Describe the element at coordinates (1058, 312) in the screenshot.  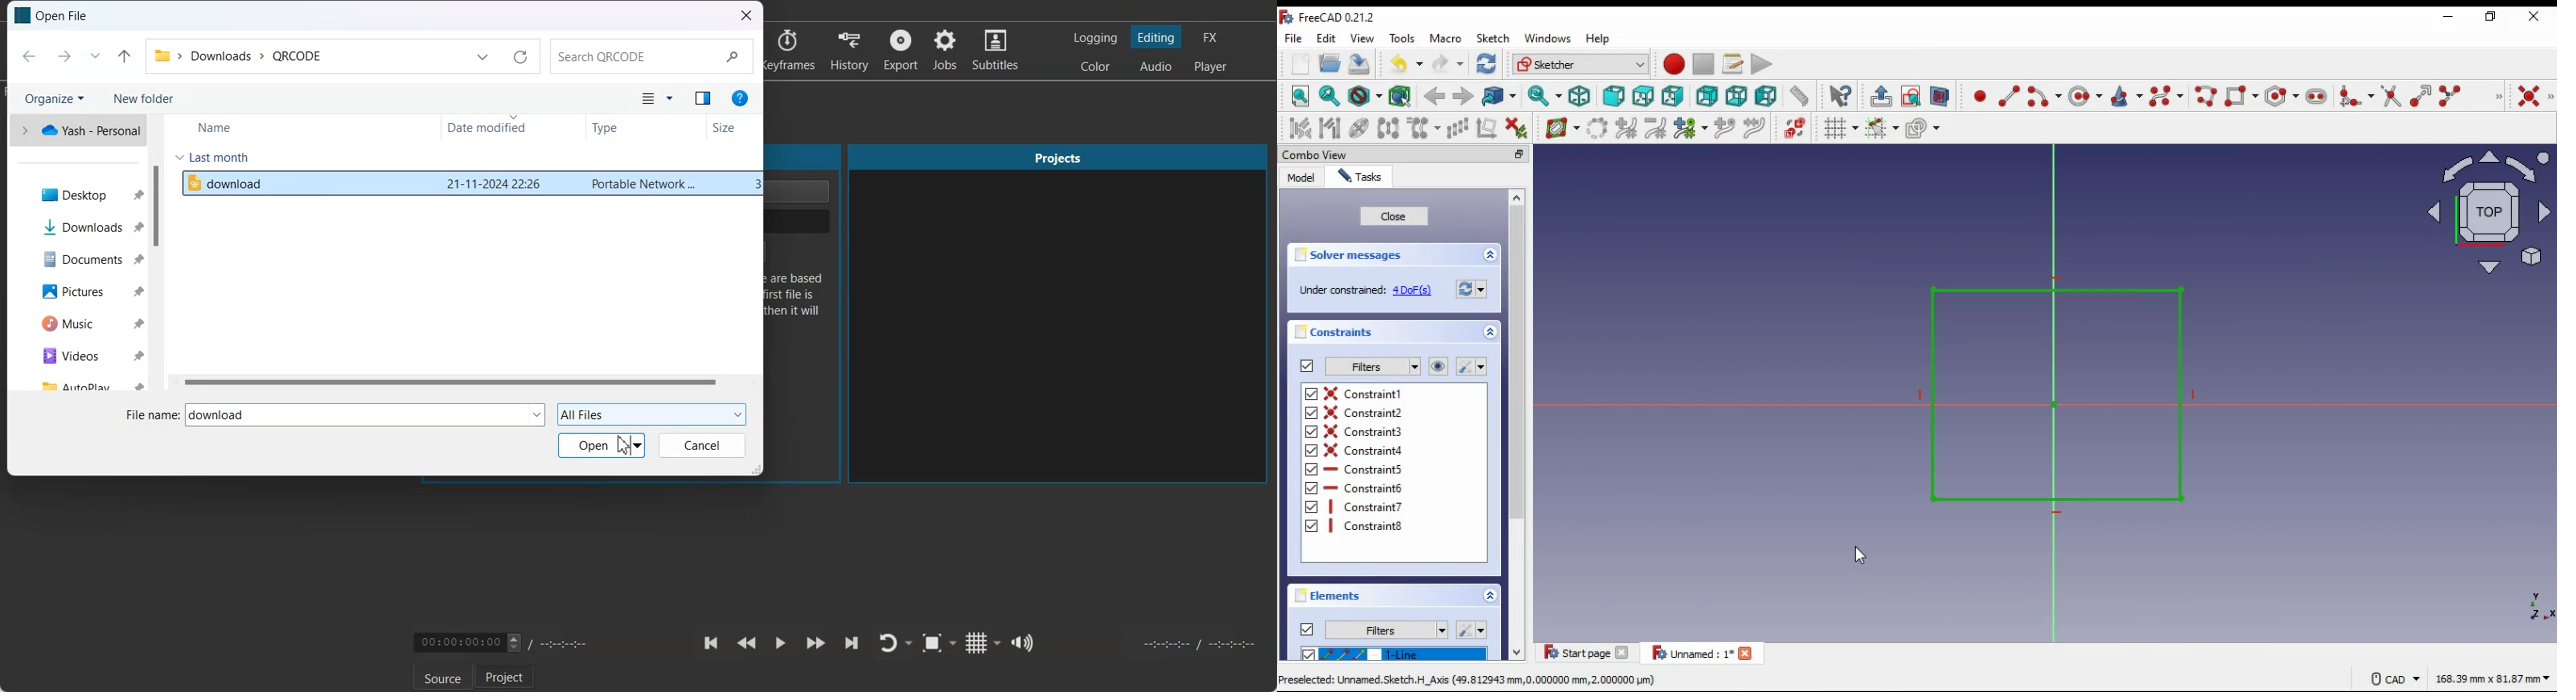
I see `Projects` at that location.